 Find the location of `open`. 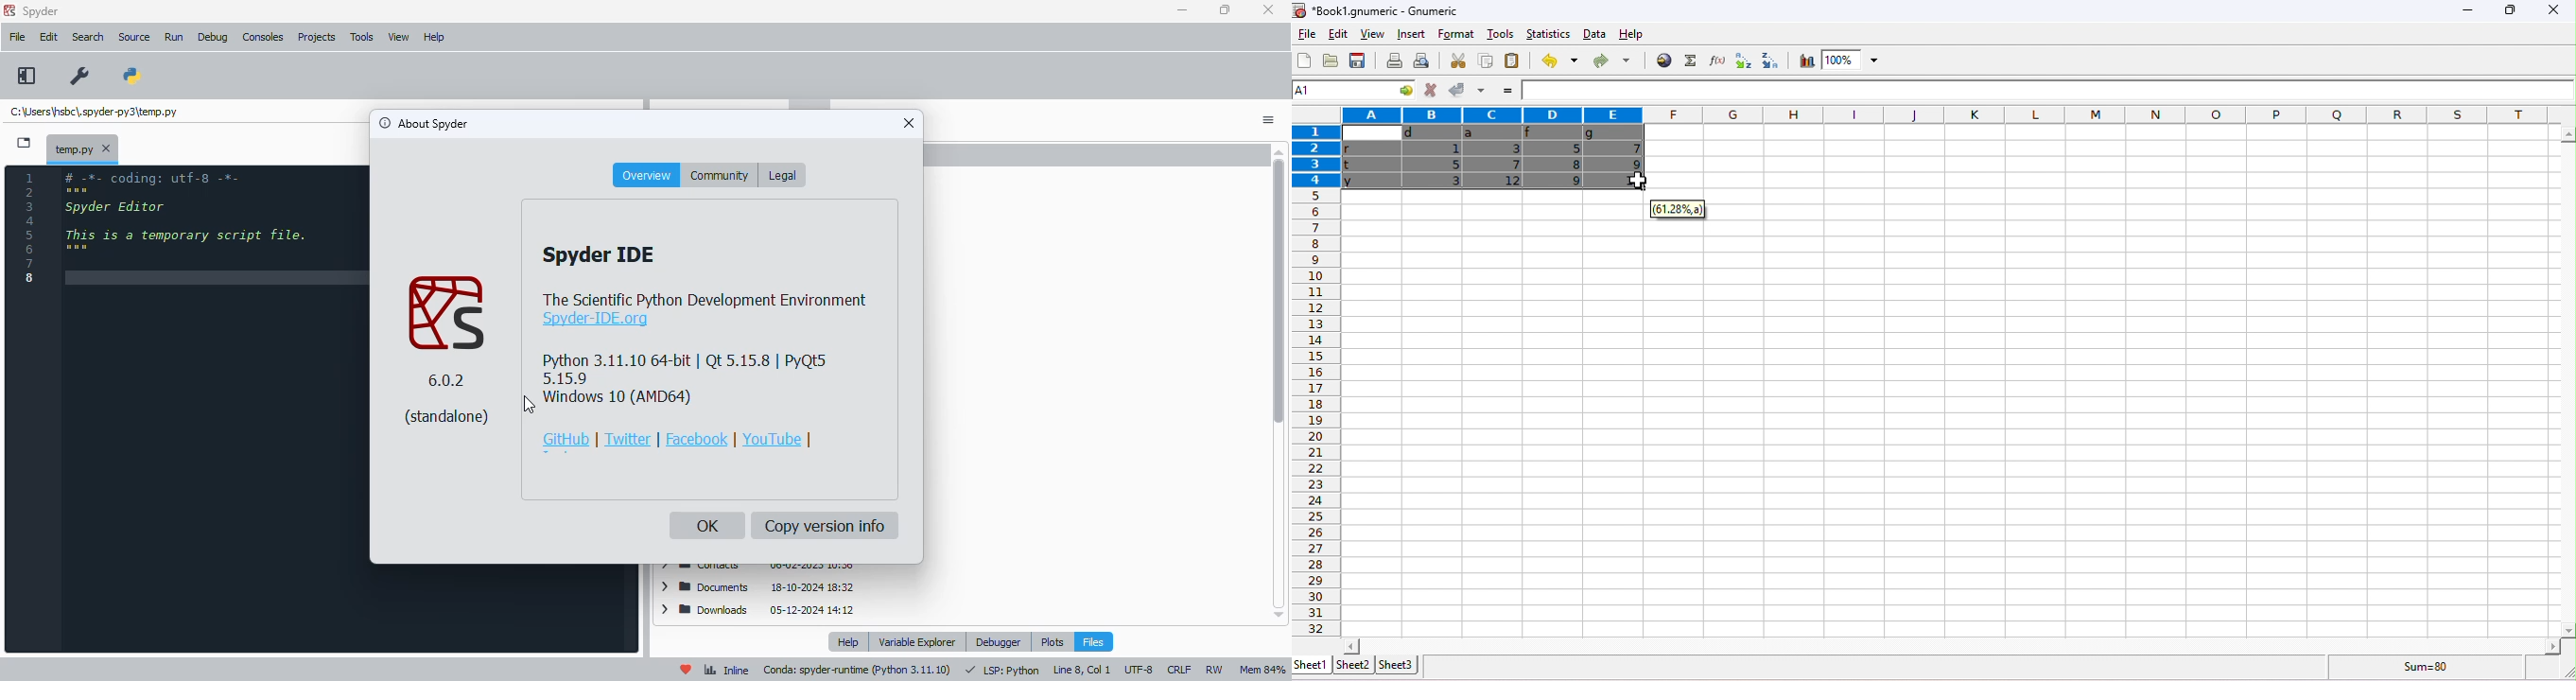

open is located at coordinates (1332, 61).